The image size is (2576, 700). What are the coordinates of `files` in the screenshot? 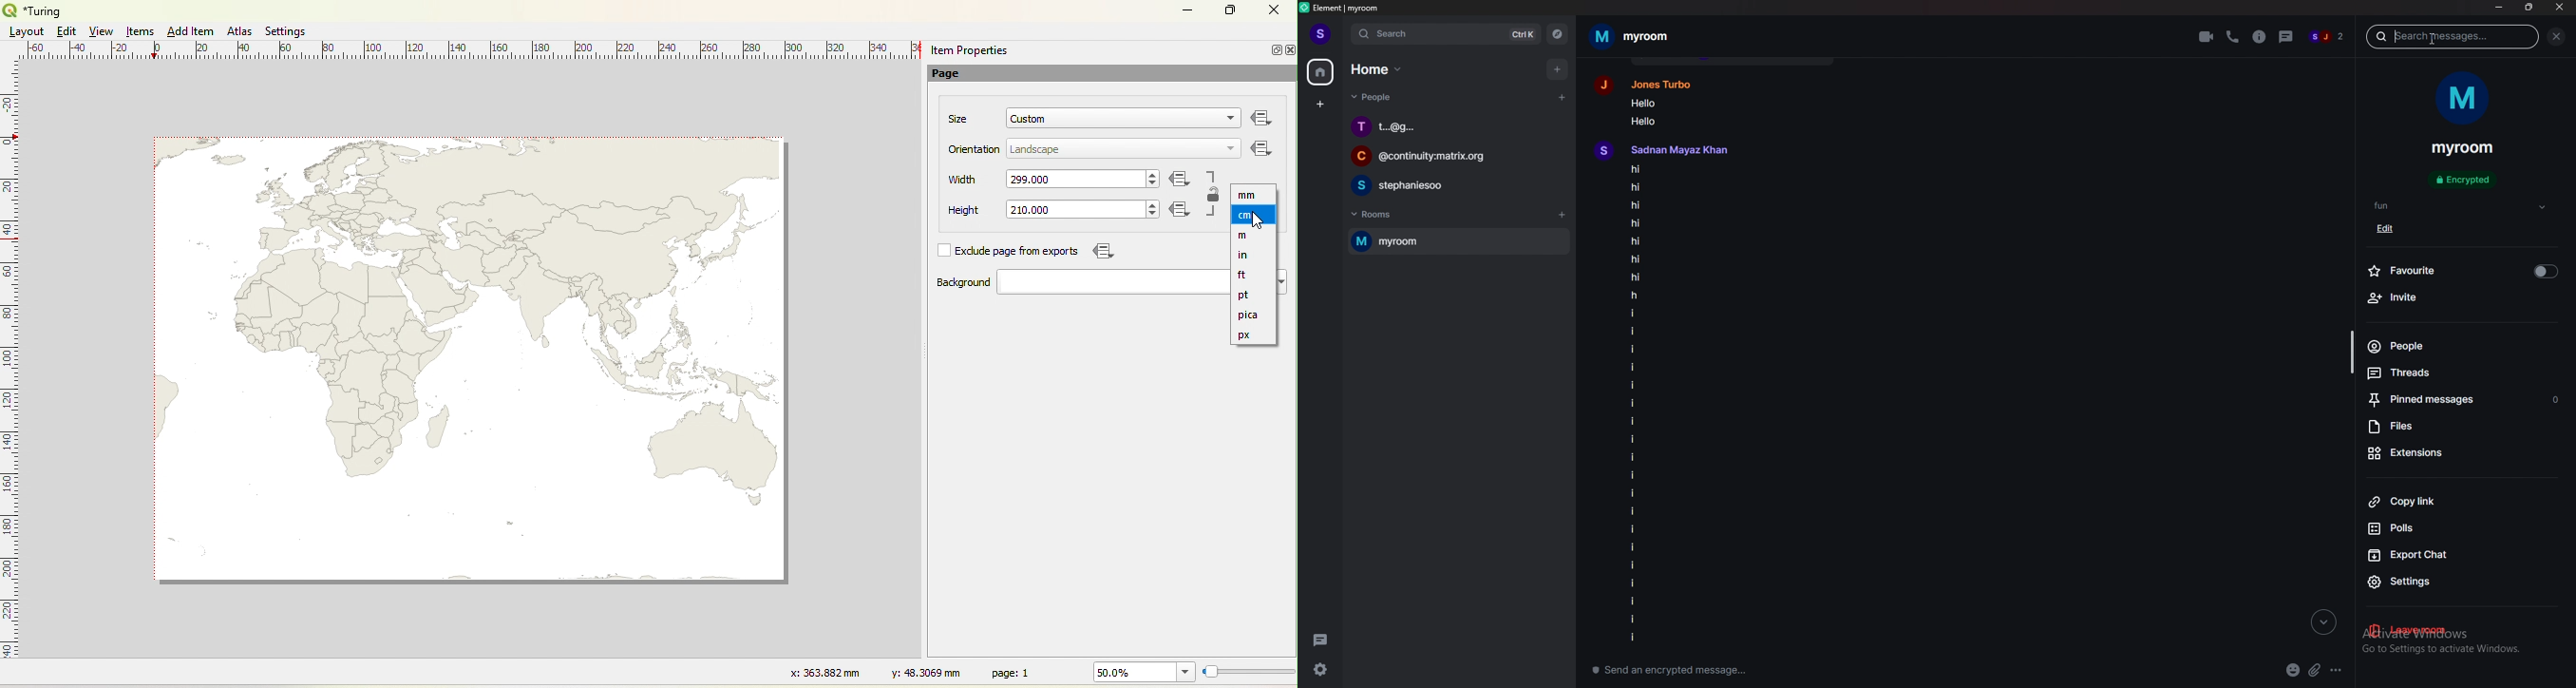 It's located at (2454, 427).